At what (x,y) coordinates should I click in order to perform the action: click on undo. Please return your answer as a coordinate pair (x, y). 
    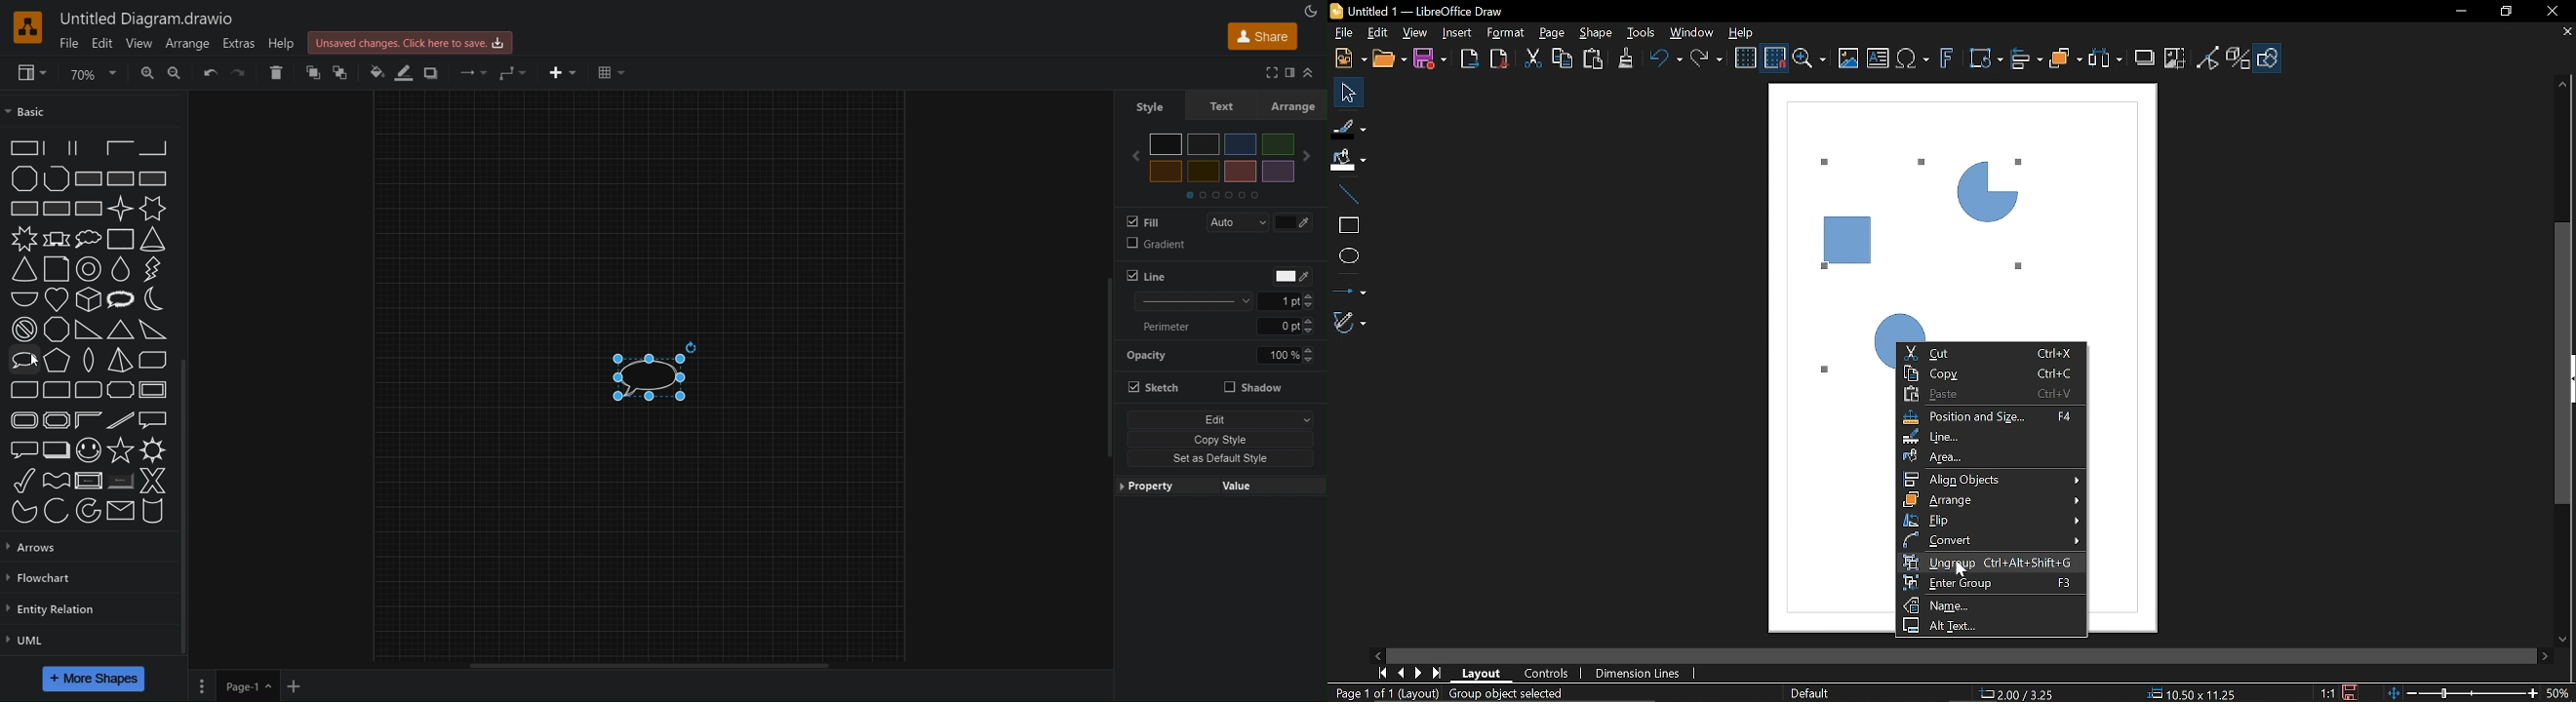
    Looking at the image, I should click on (1665, 58).